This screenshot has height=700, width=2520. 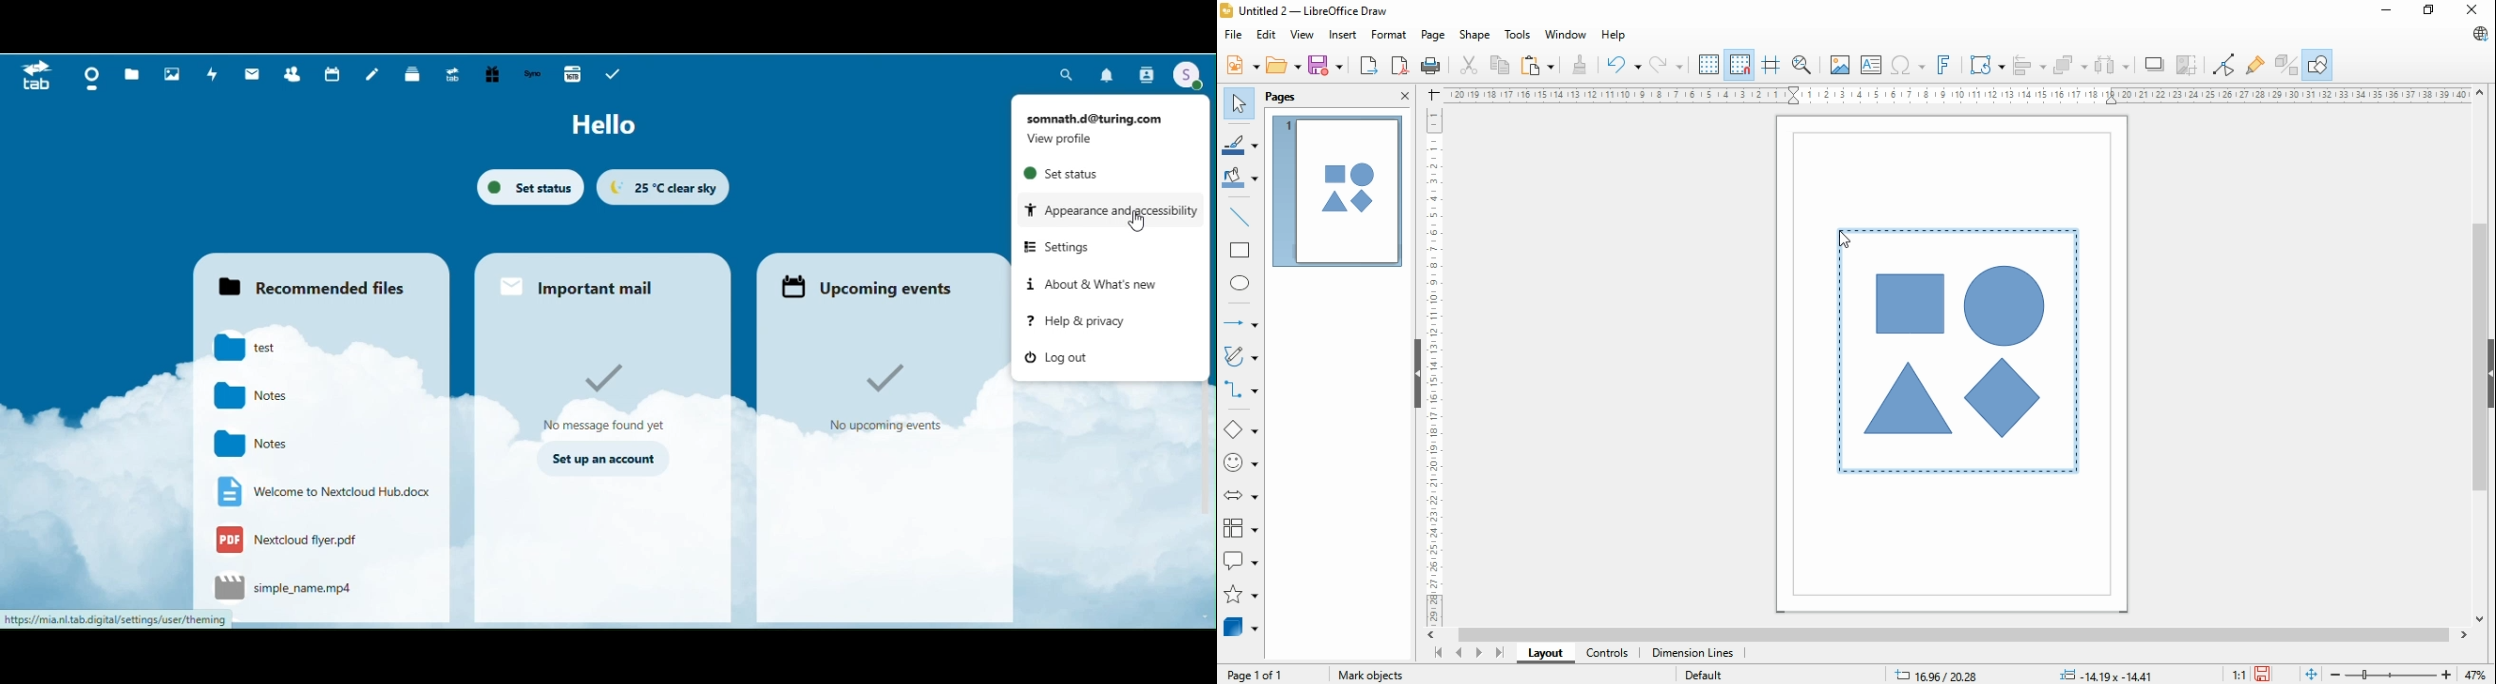 I want to click on Appearance and accessibility, so click(x=1110, y=209).